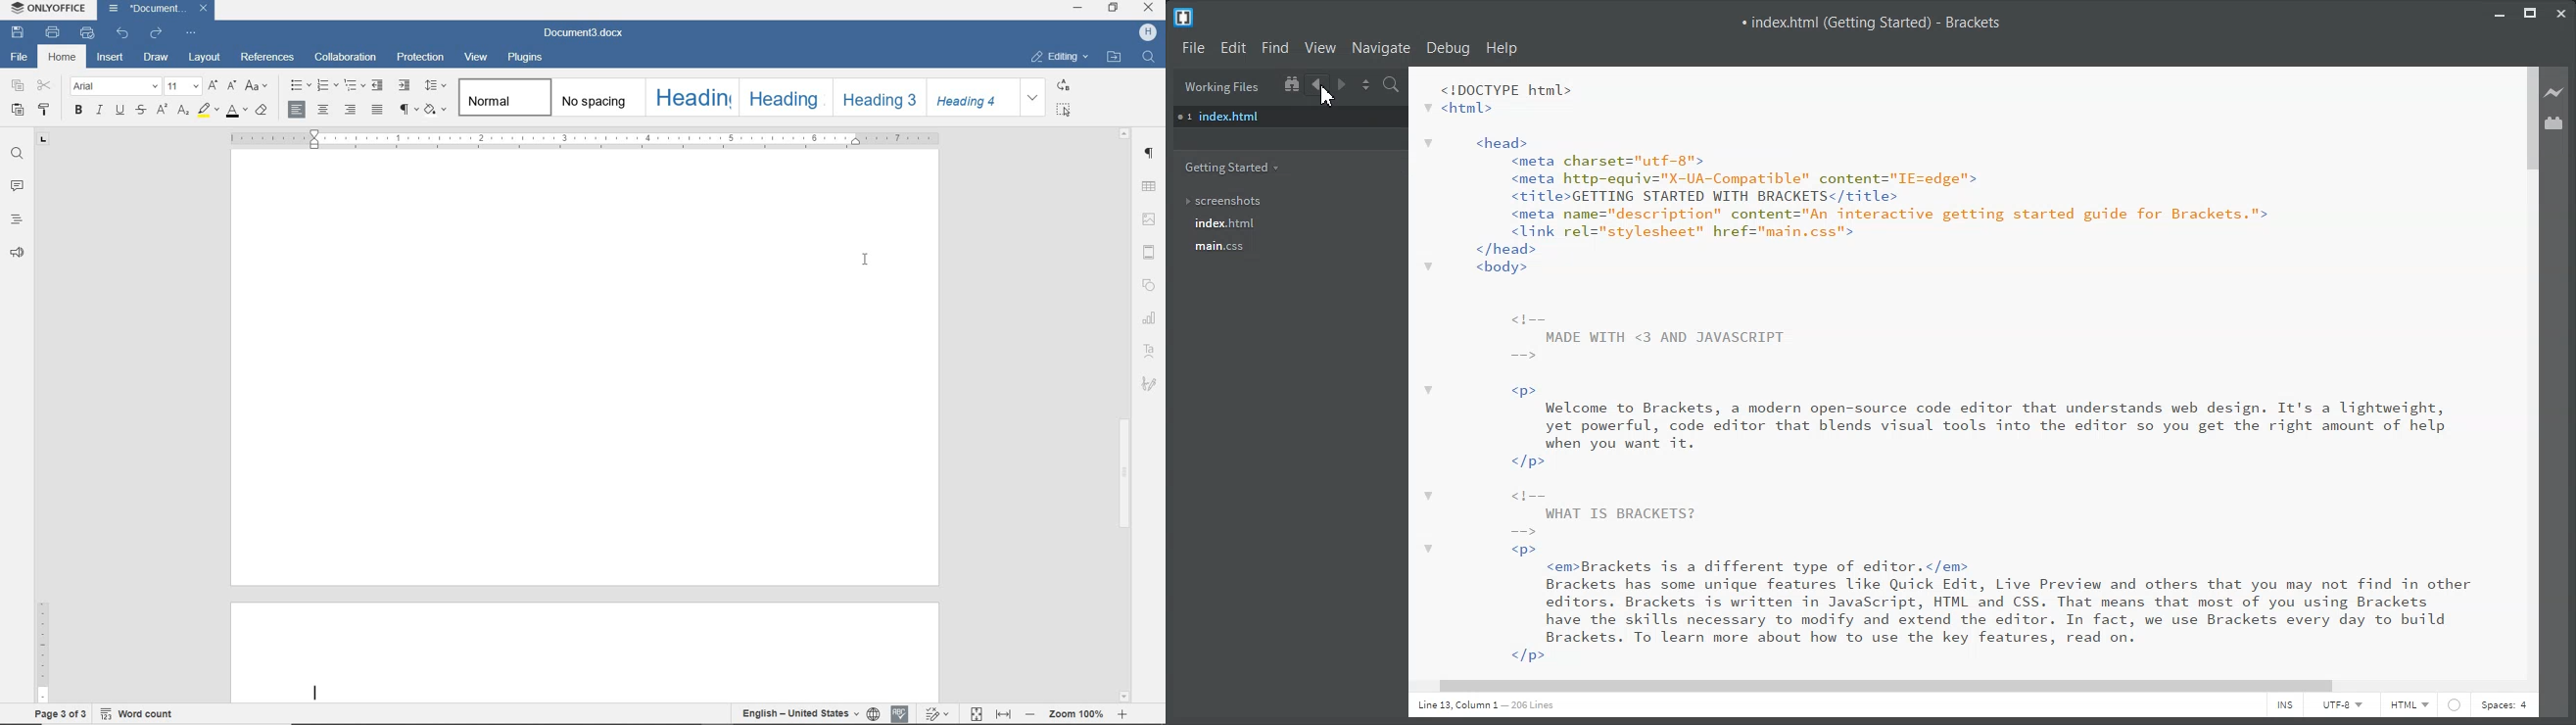  I want to click on PASTE, so click(18, 108).